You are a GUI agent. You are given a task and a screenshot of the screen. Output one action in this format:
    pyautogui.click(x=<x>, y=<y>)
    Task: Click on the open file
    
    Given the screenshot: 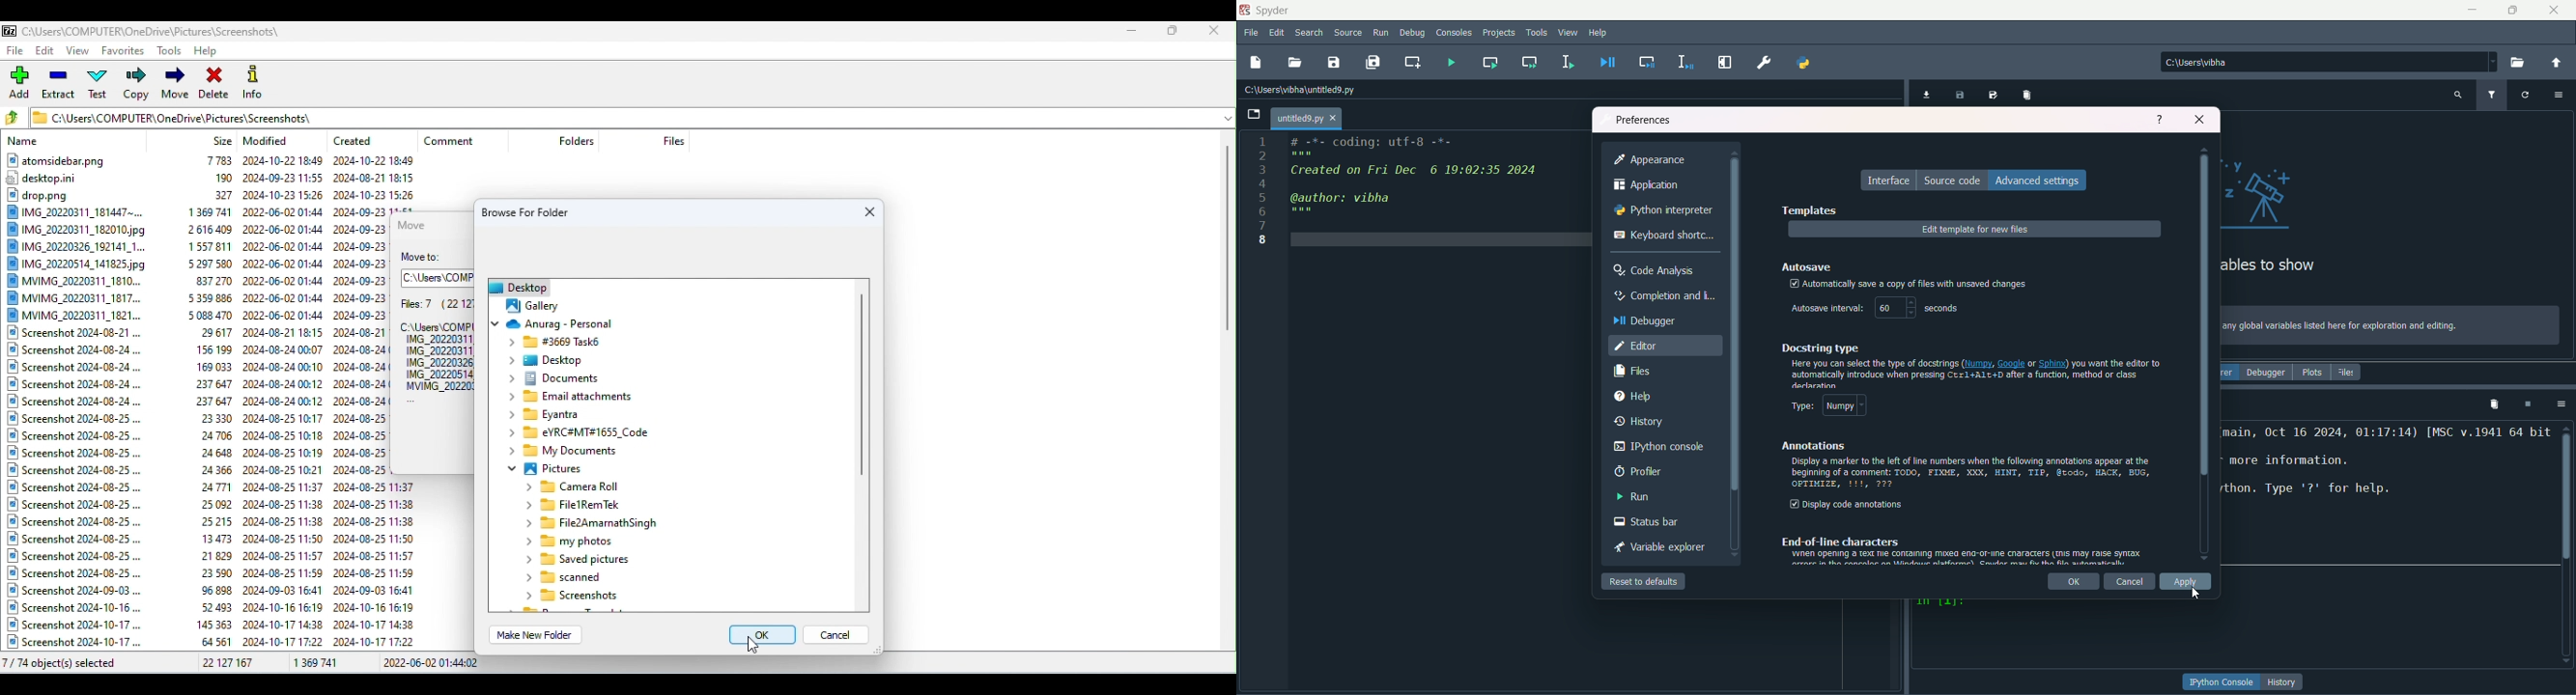 What is the action you would take?
    pyautogui.click(x=1296, y=63)
    